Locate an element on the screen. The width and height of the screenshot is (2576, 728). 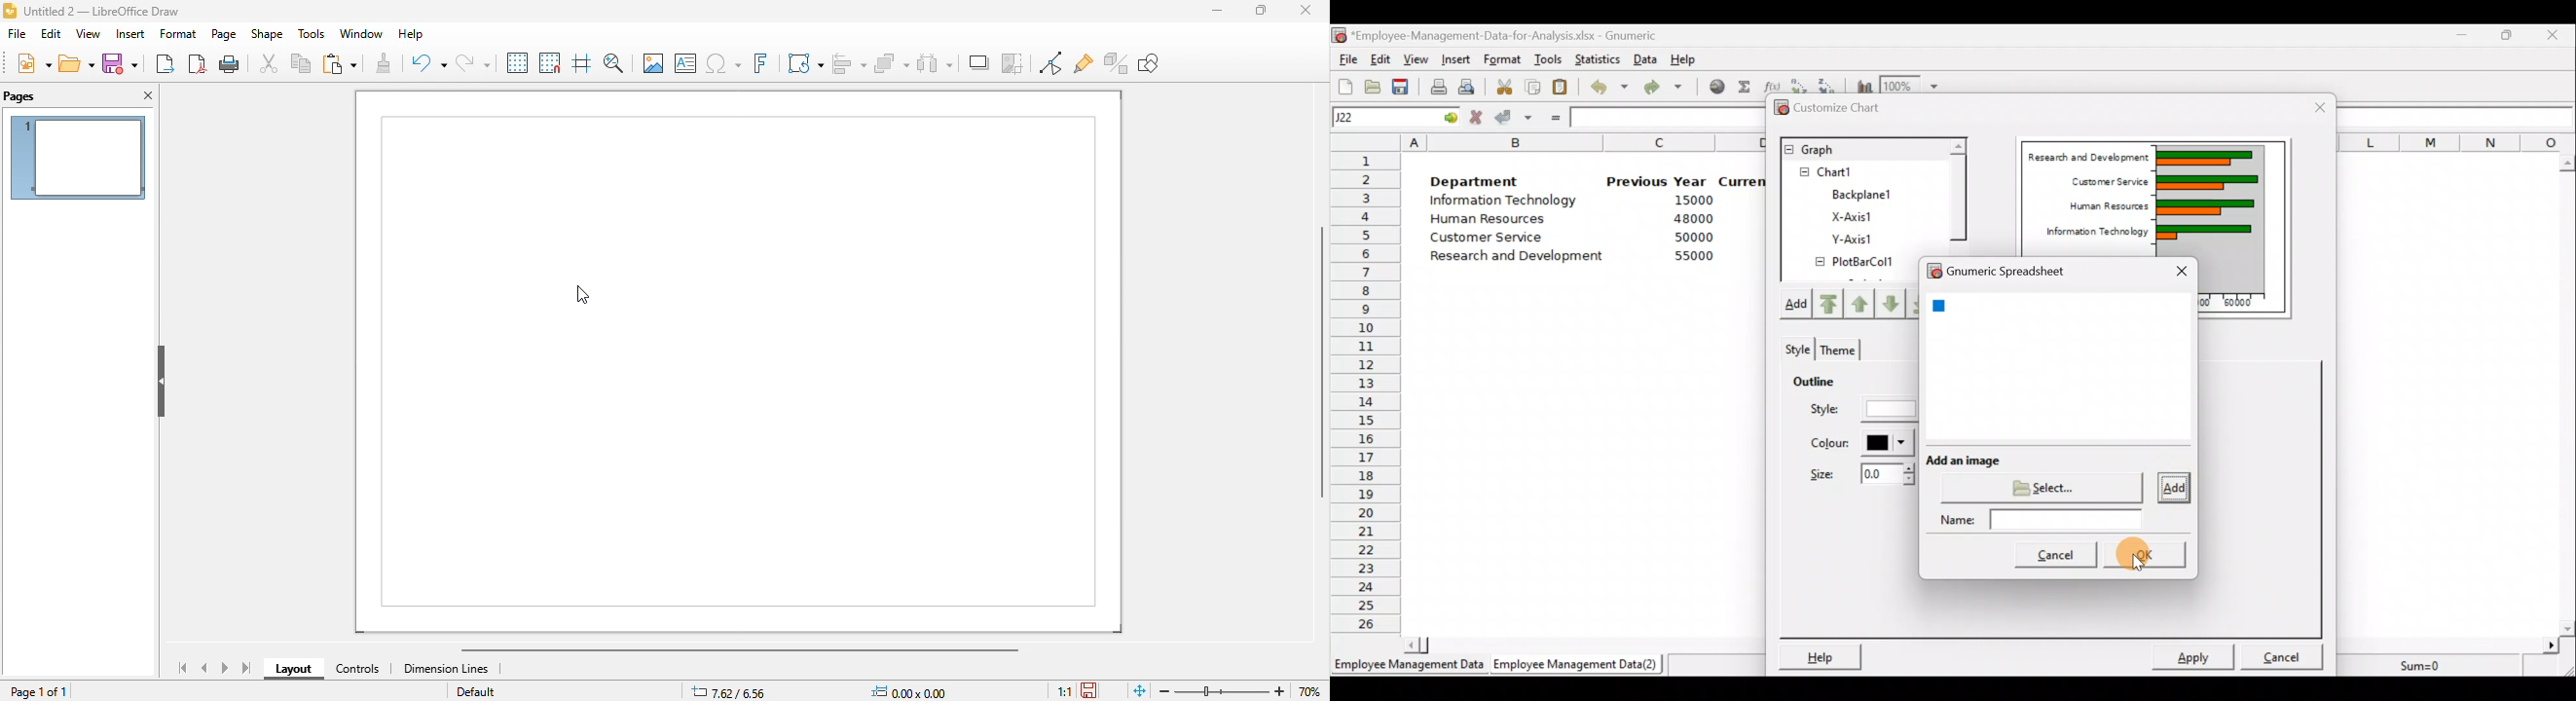
Human Resources is located at coordinates (2100, 207).